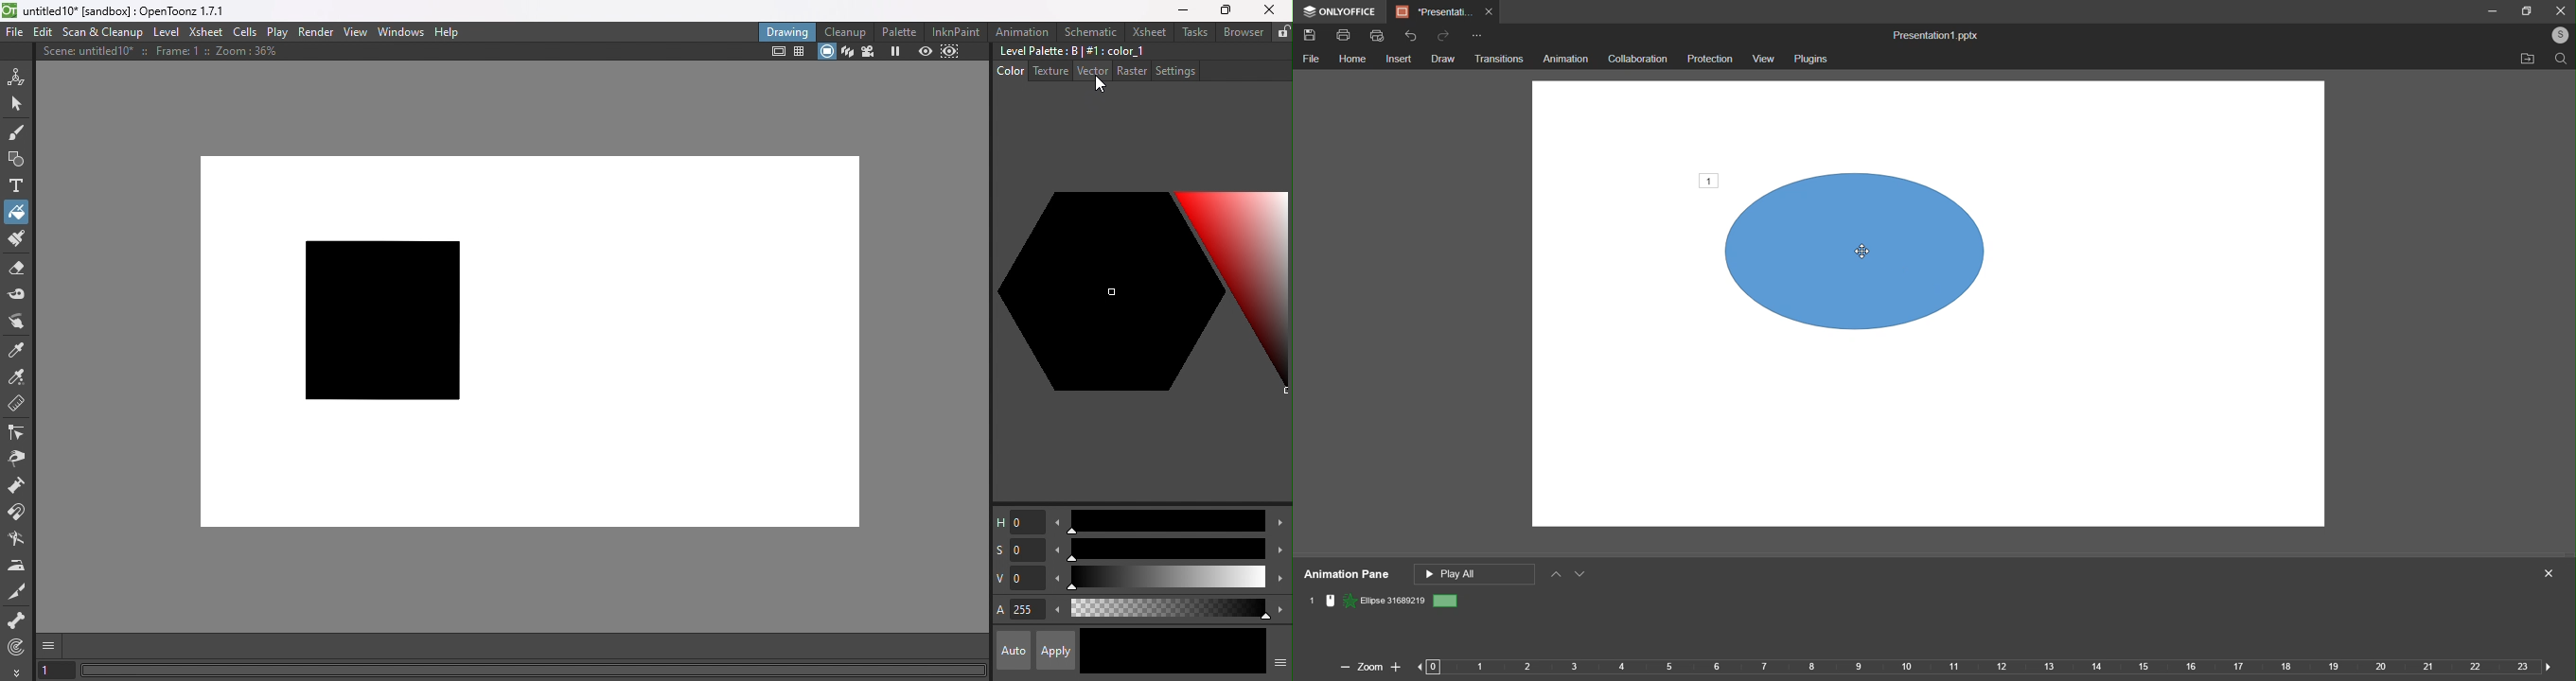  What do you see at coordinates (926, 51) in the screenshot?
I see `Preview` at bounding box center [926, 51].